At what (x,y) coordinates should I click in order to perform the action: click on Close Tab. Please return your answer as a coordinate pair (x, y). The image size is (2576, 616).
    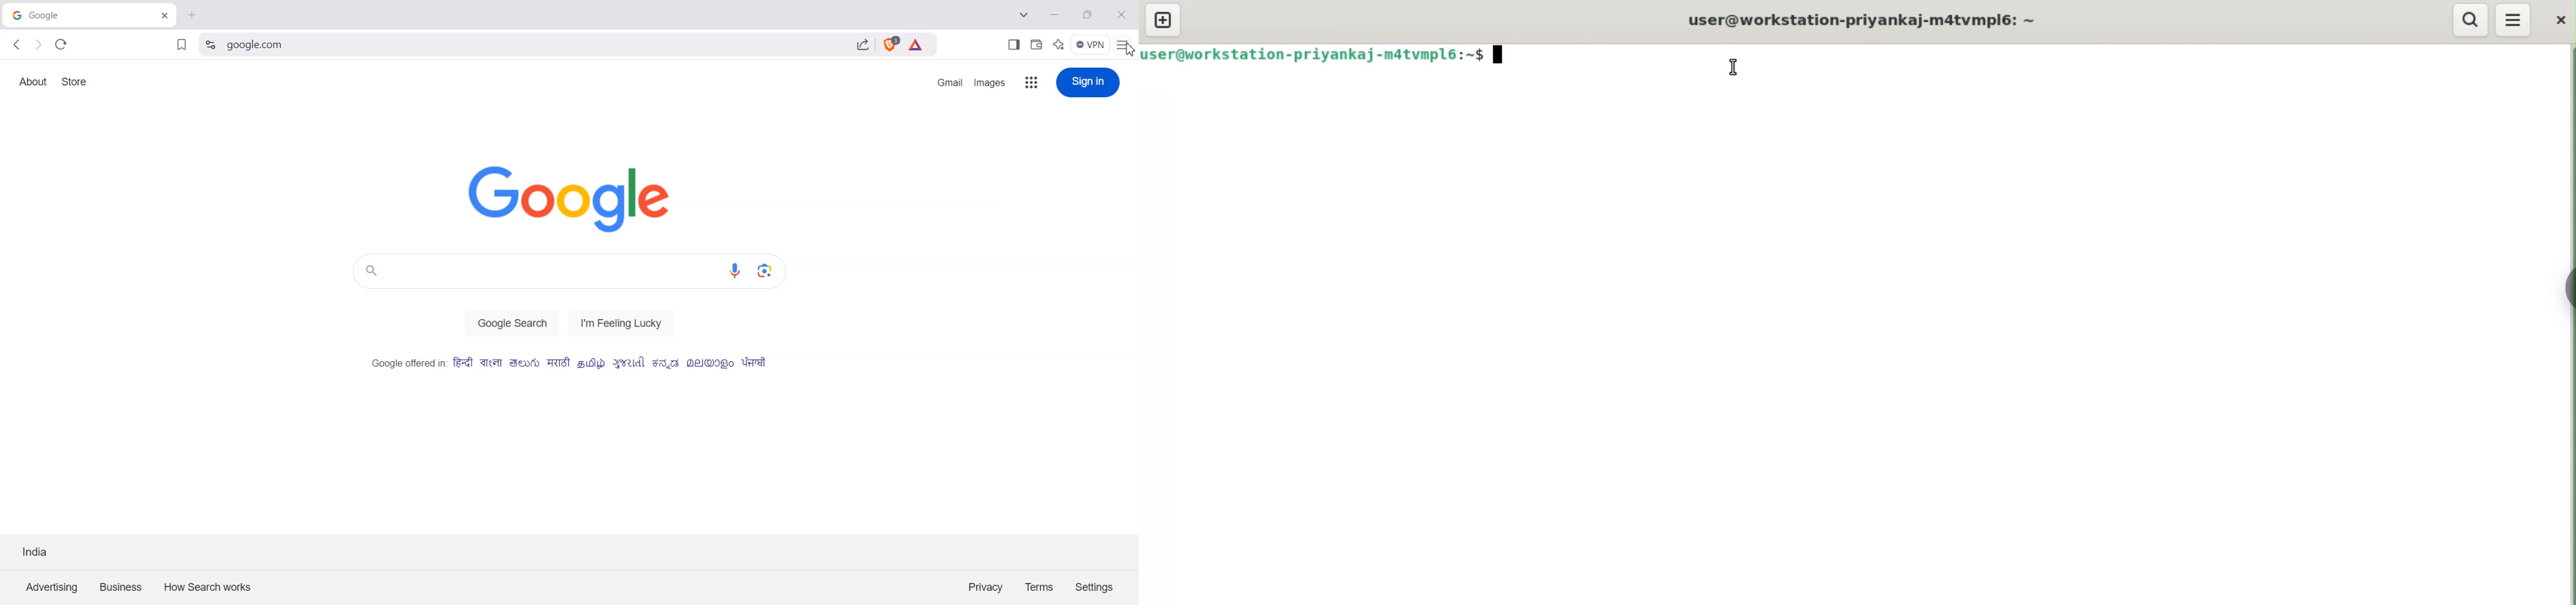
    Looking at the image, I should click on (190, 14).